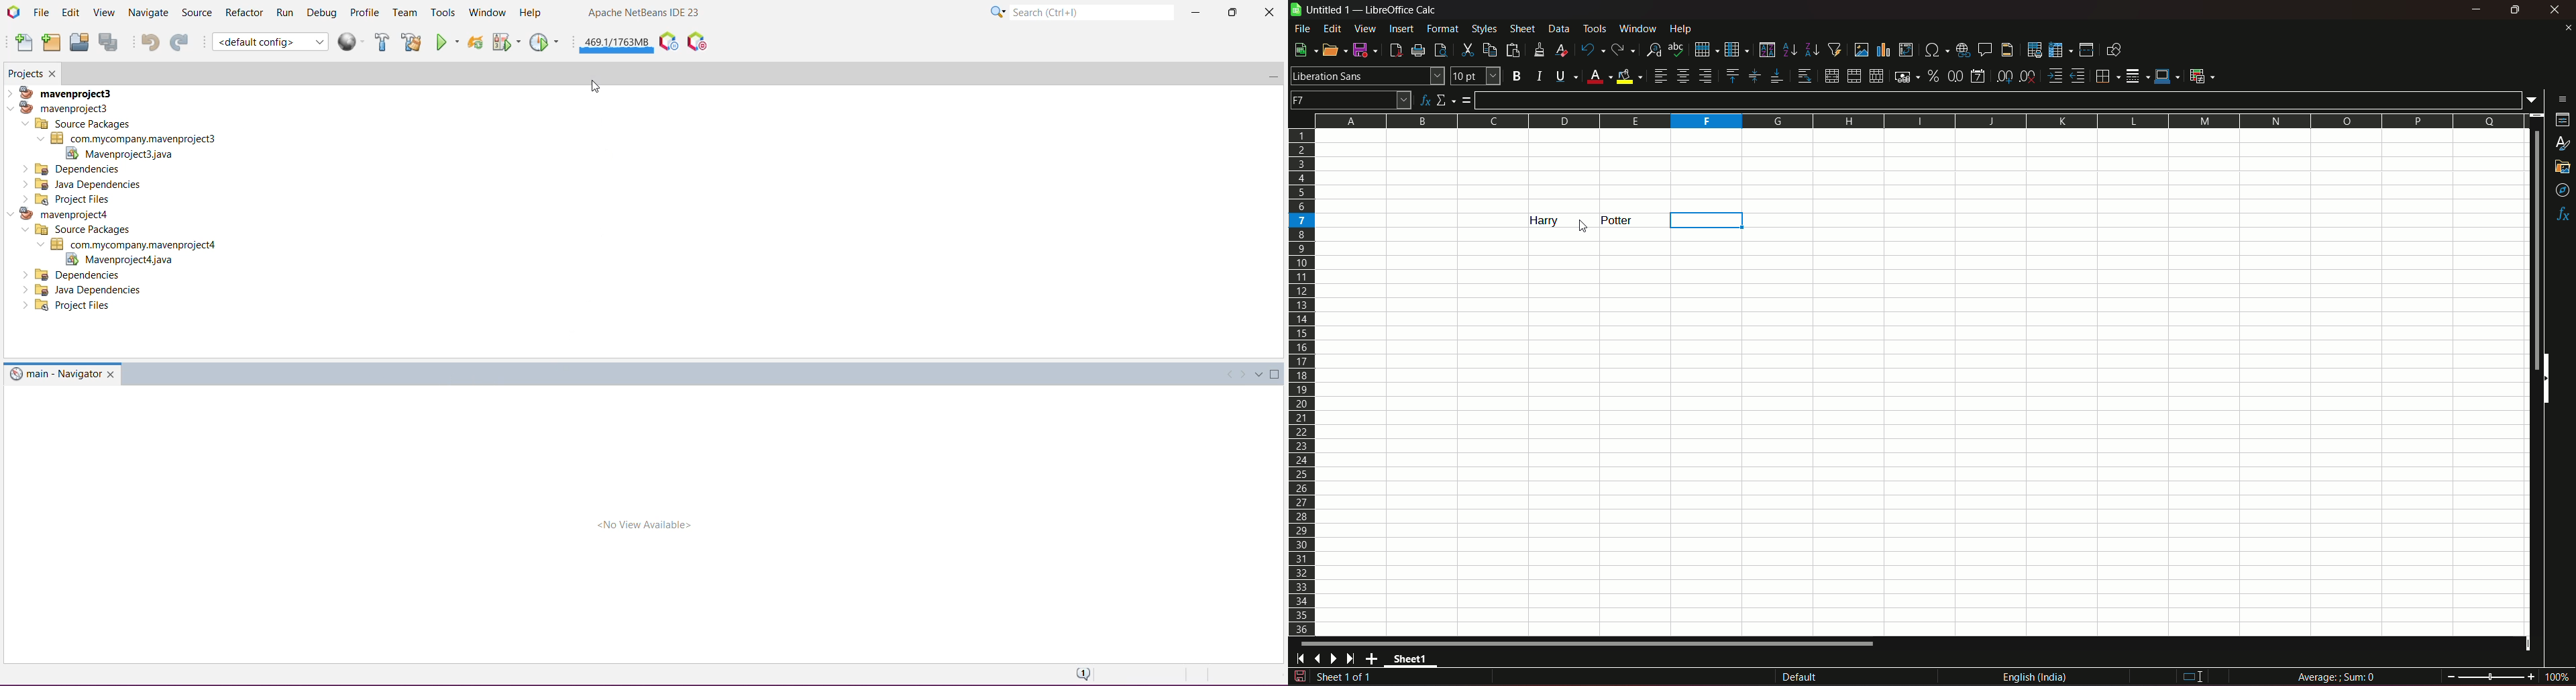 Image resolution: width=2576 pixels, height=700 pixels. Describe the element at coordinates (1660, 76) in the screenshot. I see `align left` at that location.